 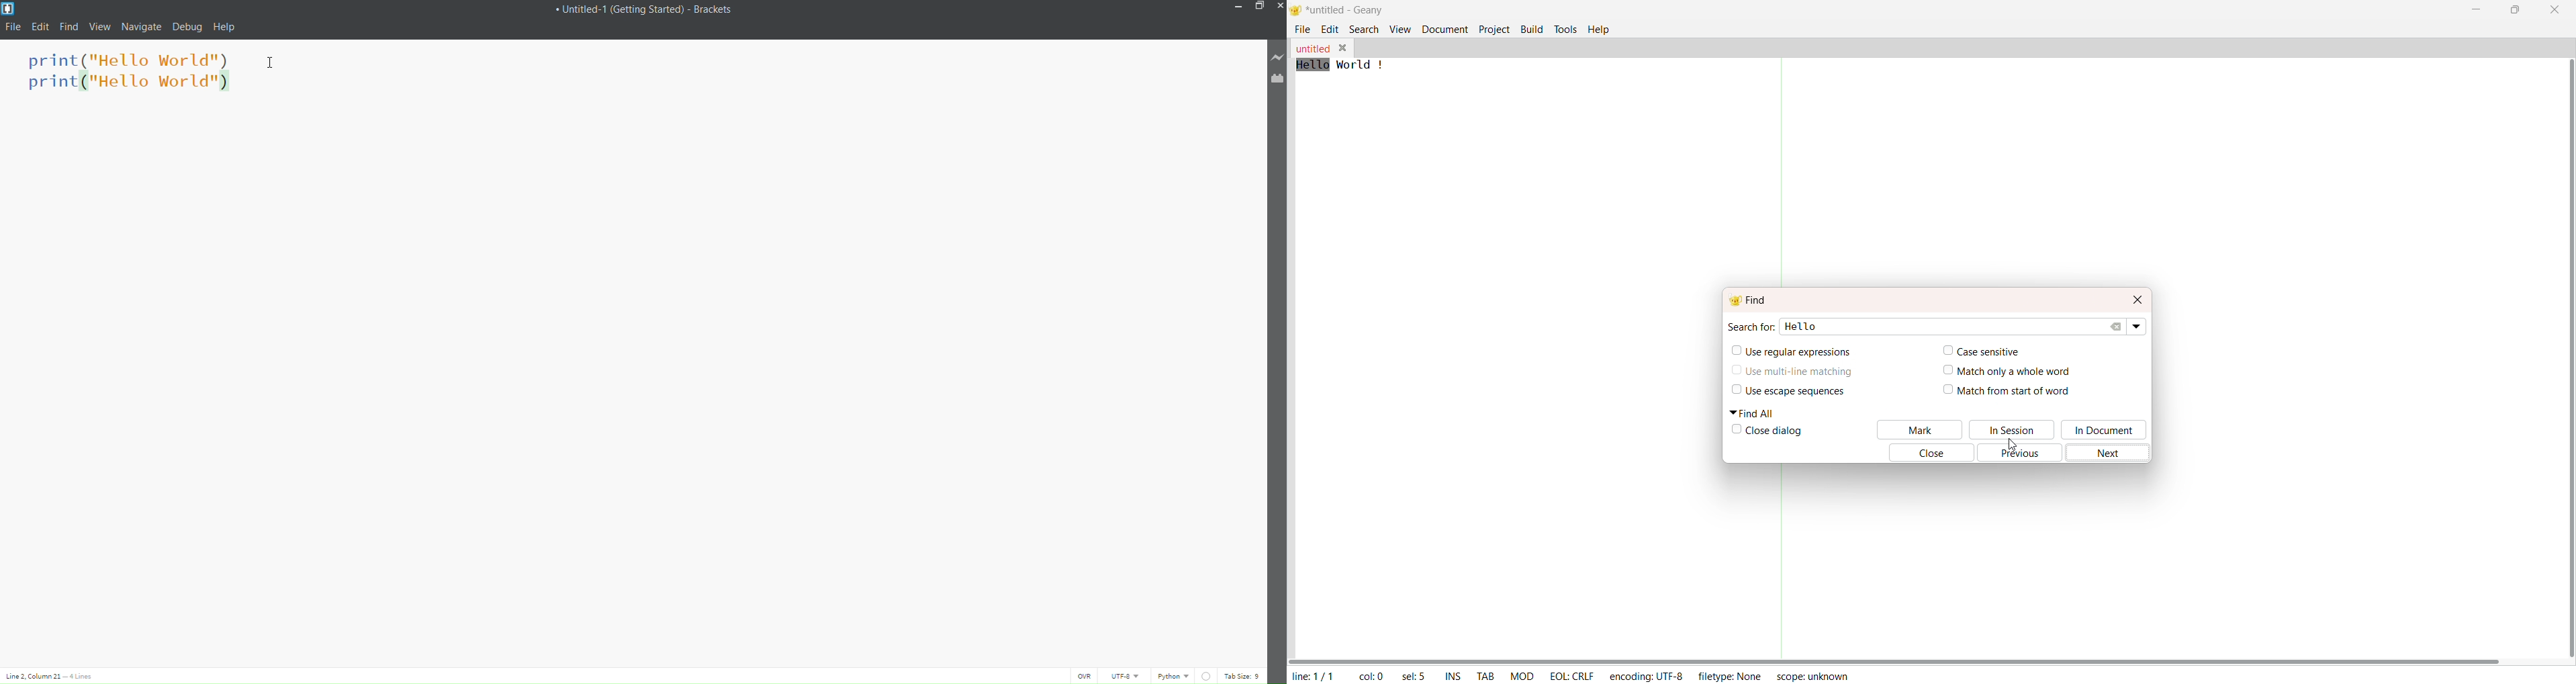 What do you see at coordinates (1082, 675) in the screenshot?
I see `ovr` at bounding box center [1082, 675].